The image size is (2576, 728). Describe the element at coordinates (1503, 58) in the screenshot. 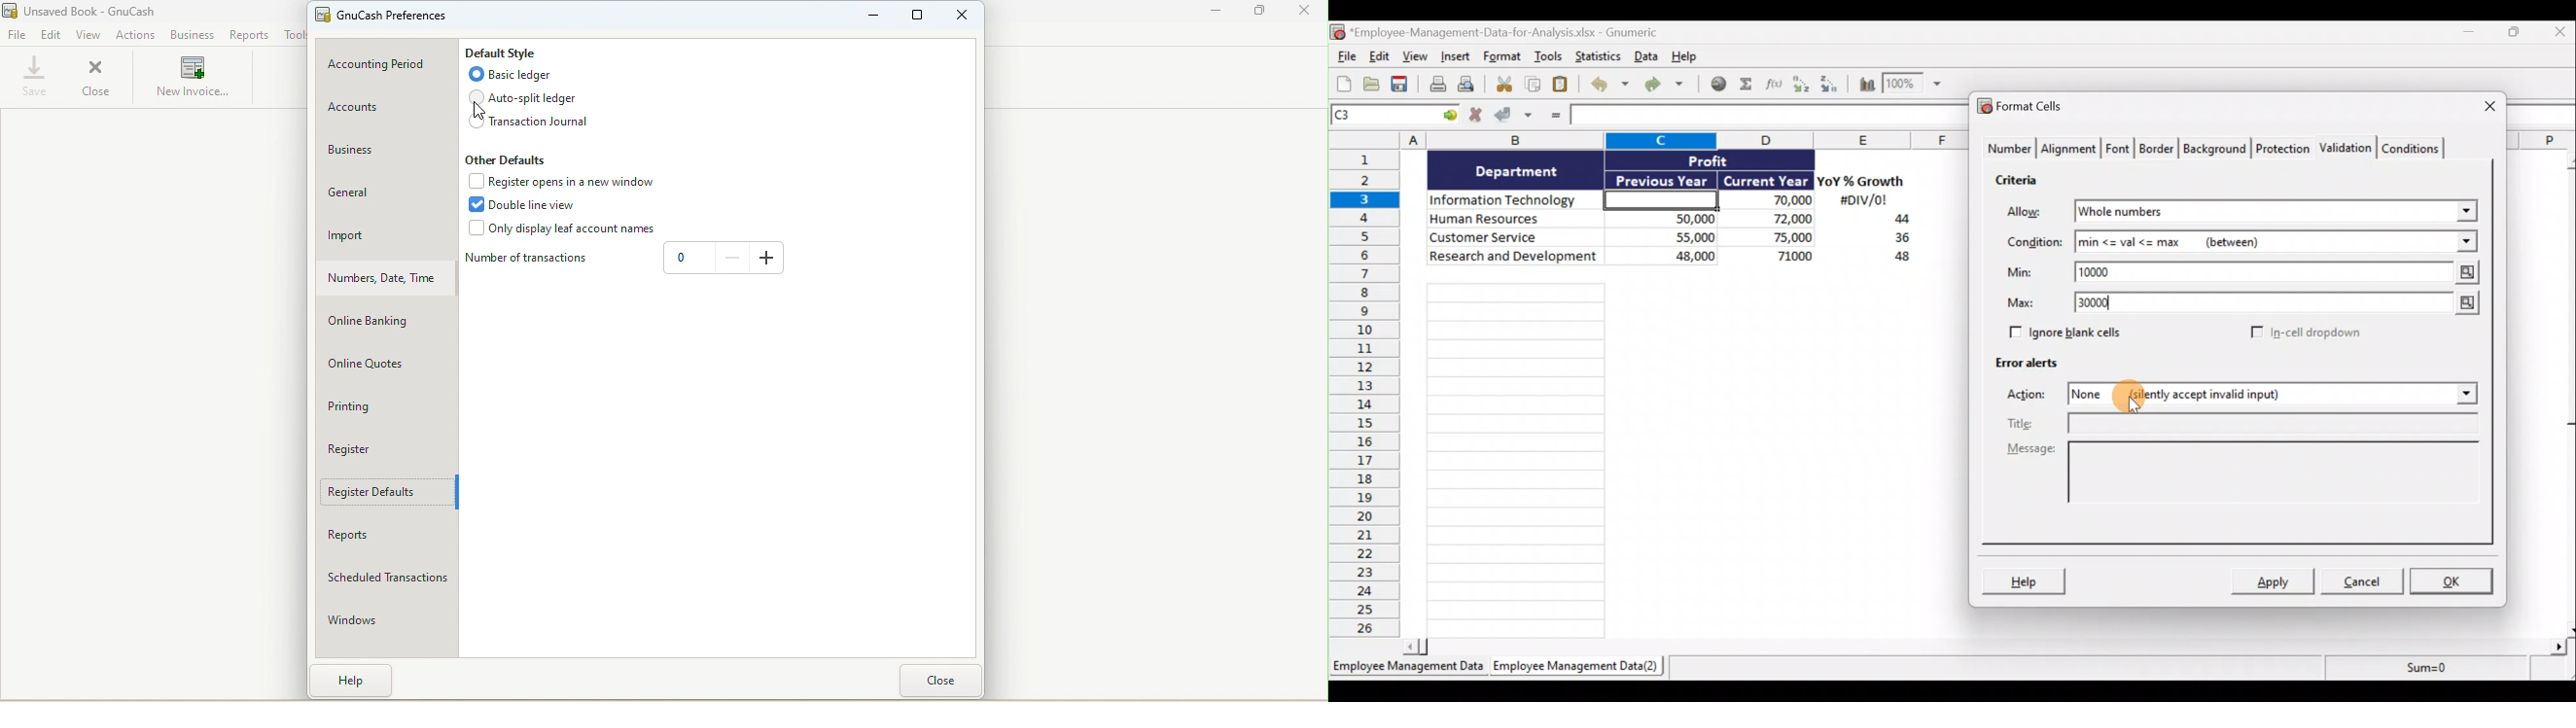

I see `Format` at that location.